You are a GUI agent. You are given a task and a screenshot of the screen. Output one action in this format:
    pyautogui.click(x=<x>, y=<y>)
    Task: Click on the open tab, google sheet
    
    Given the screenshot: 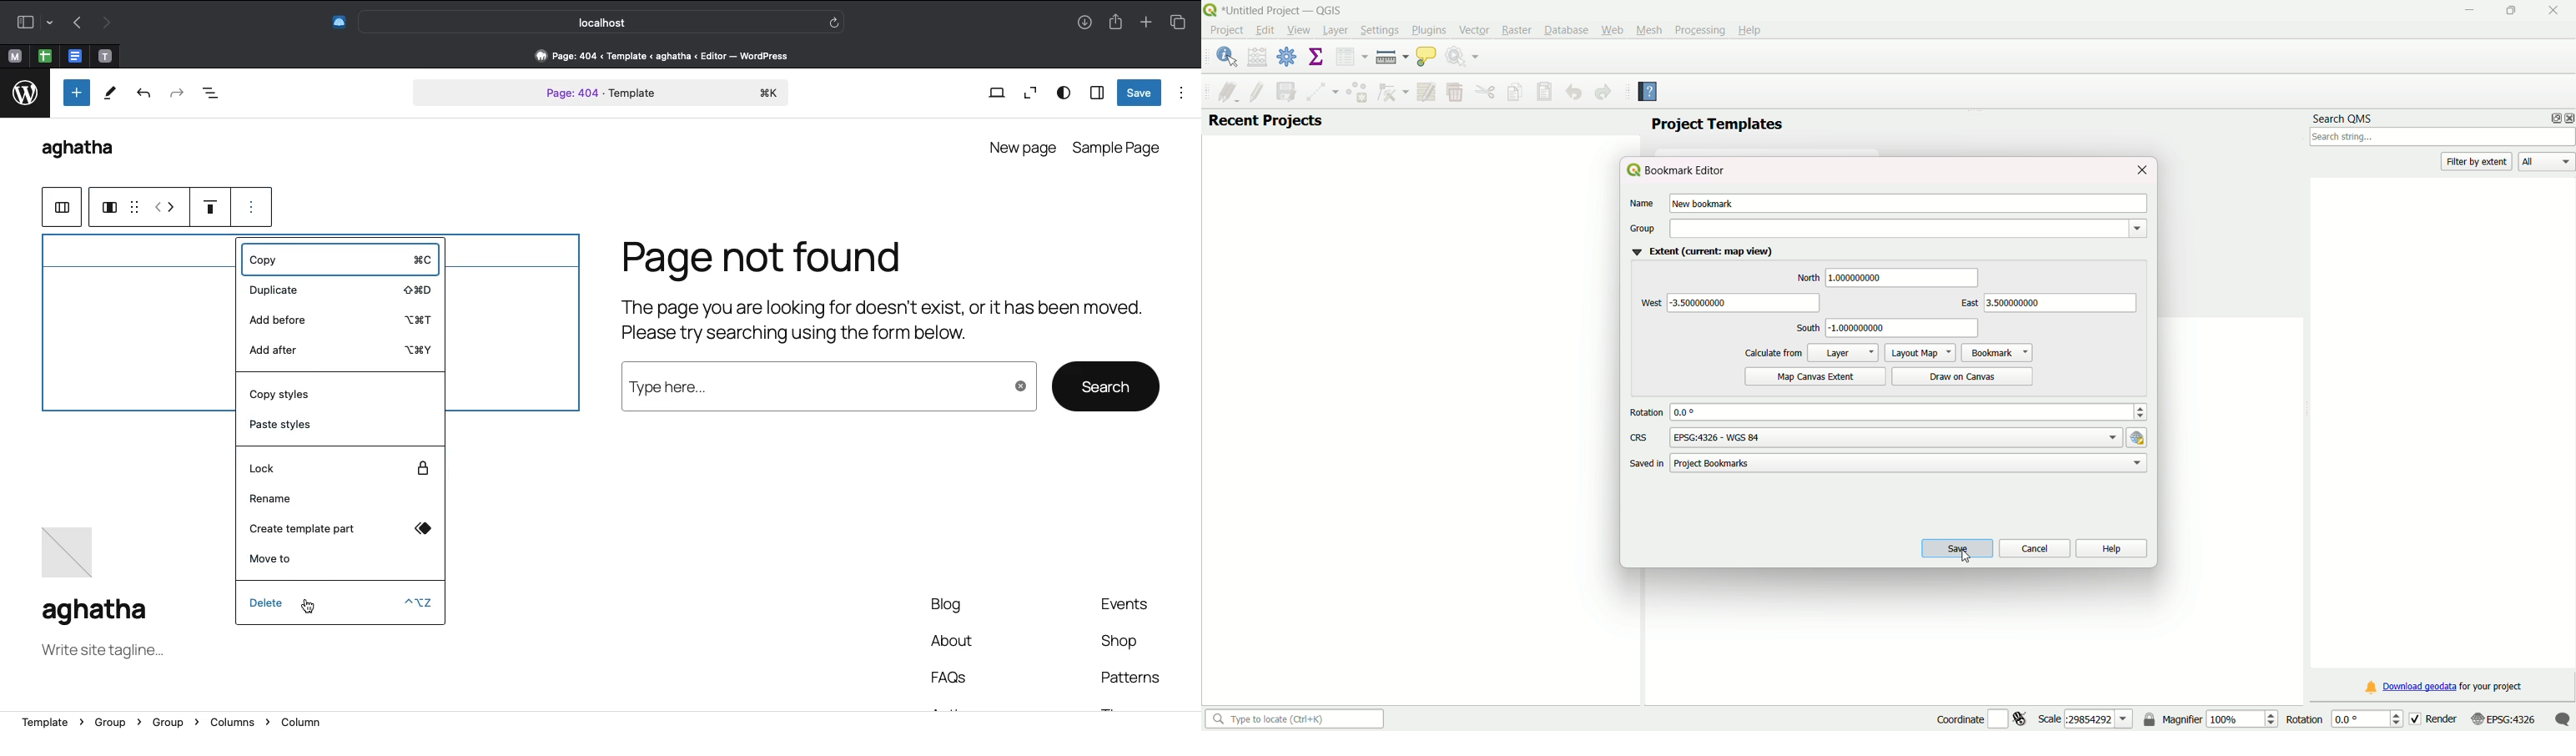 What is the action you would take?
    pyautogui.click(x=43, y=56)
    